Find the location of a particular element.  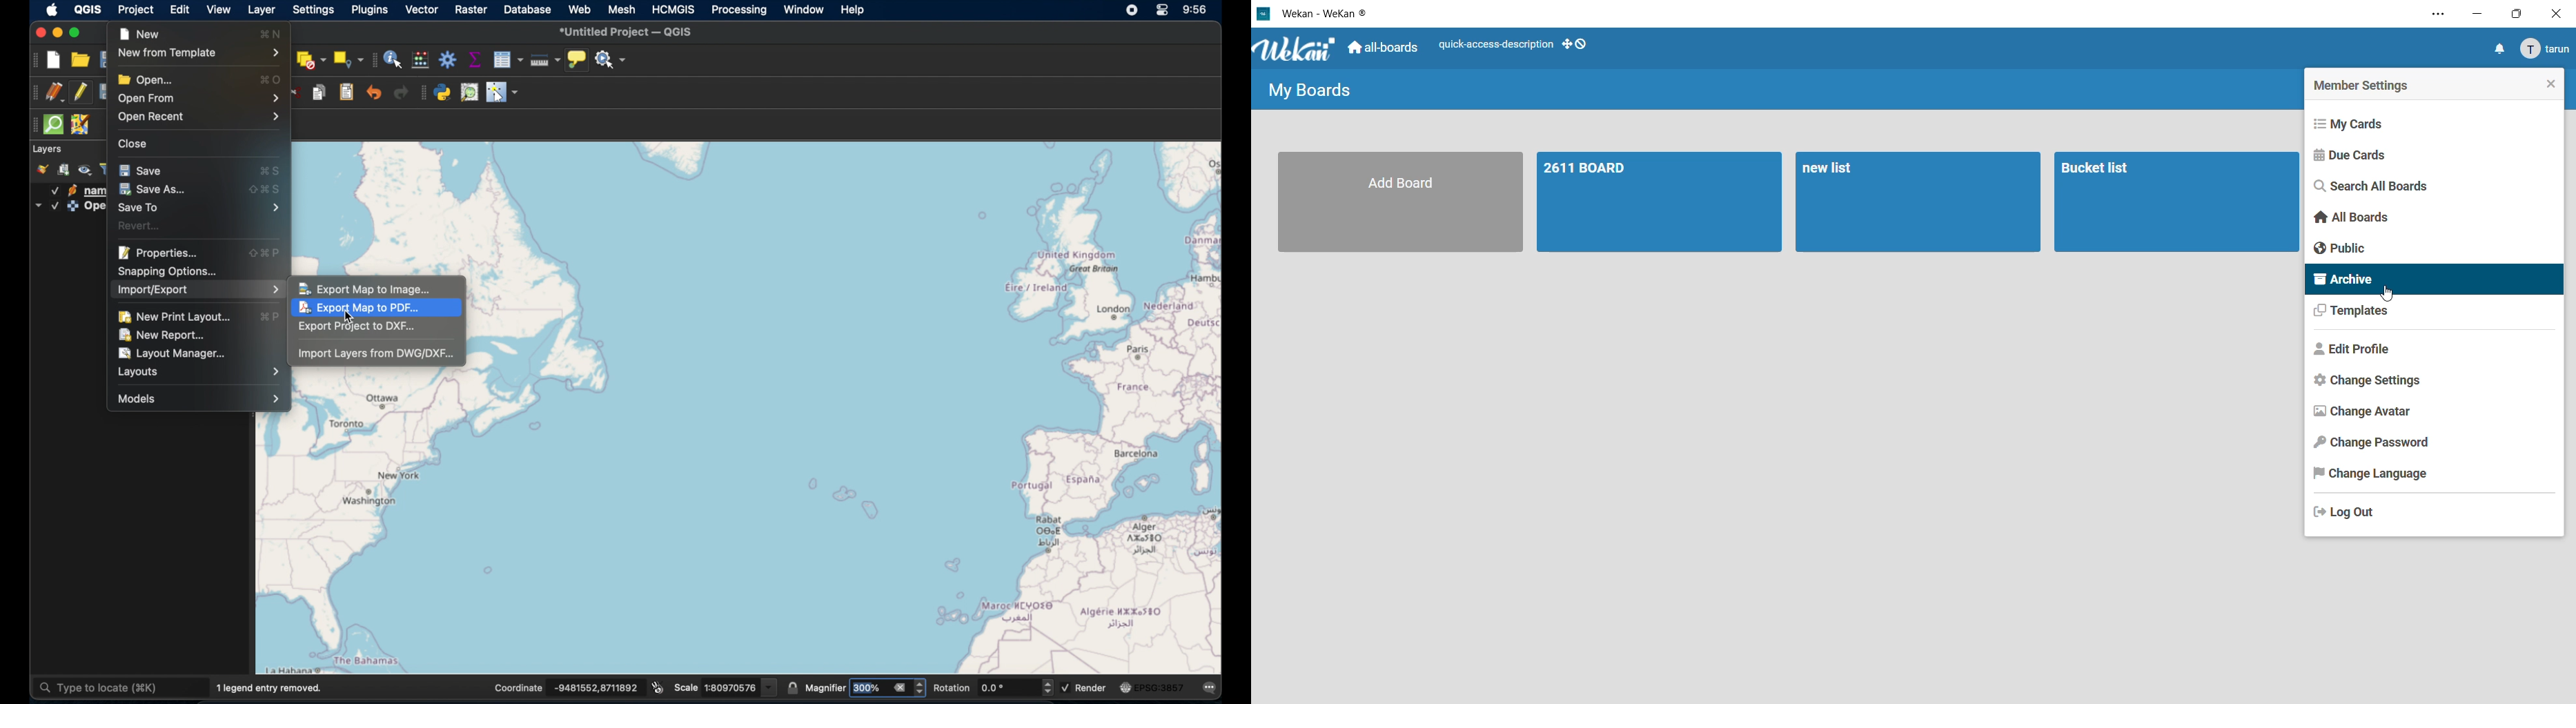

member settings is located at coordinates (2363, 84).